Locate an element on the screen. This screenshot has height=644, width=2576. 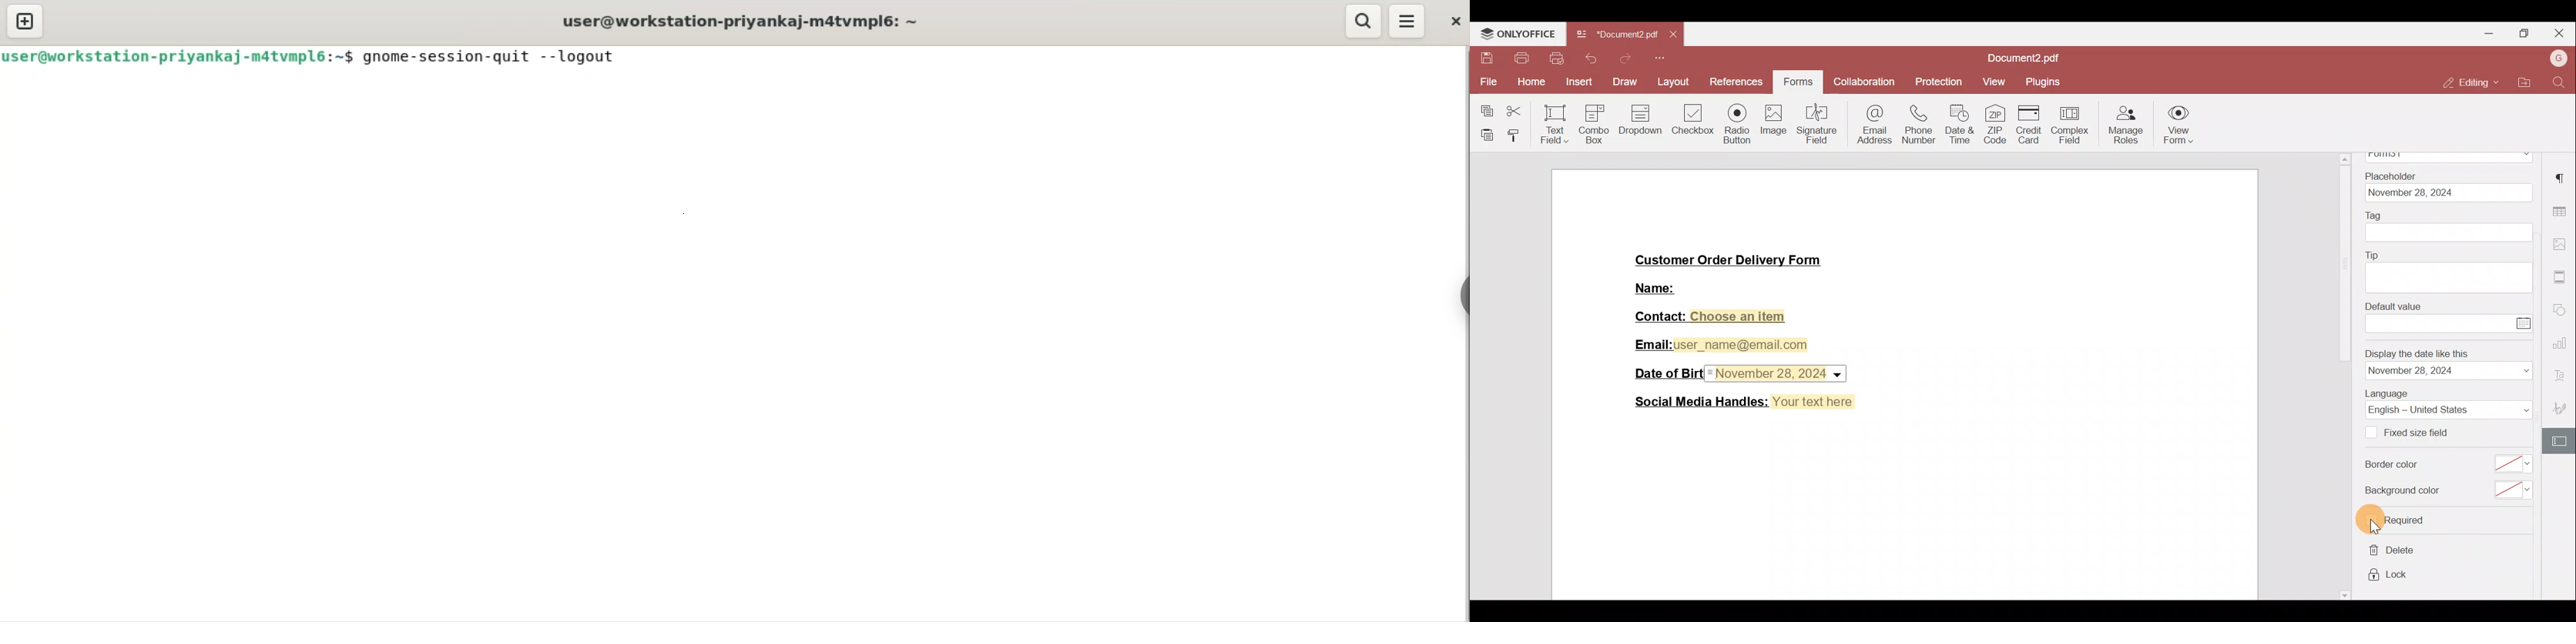
Signature field is located at coordinates (1818, 122).